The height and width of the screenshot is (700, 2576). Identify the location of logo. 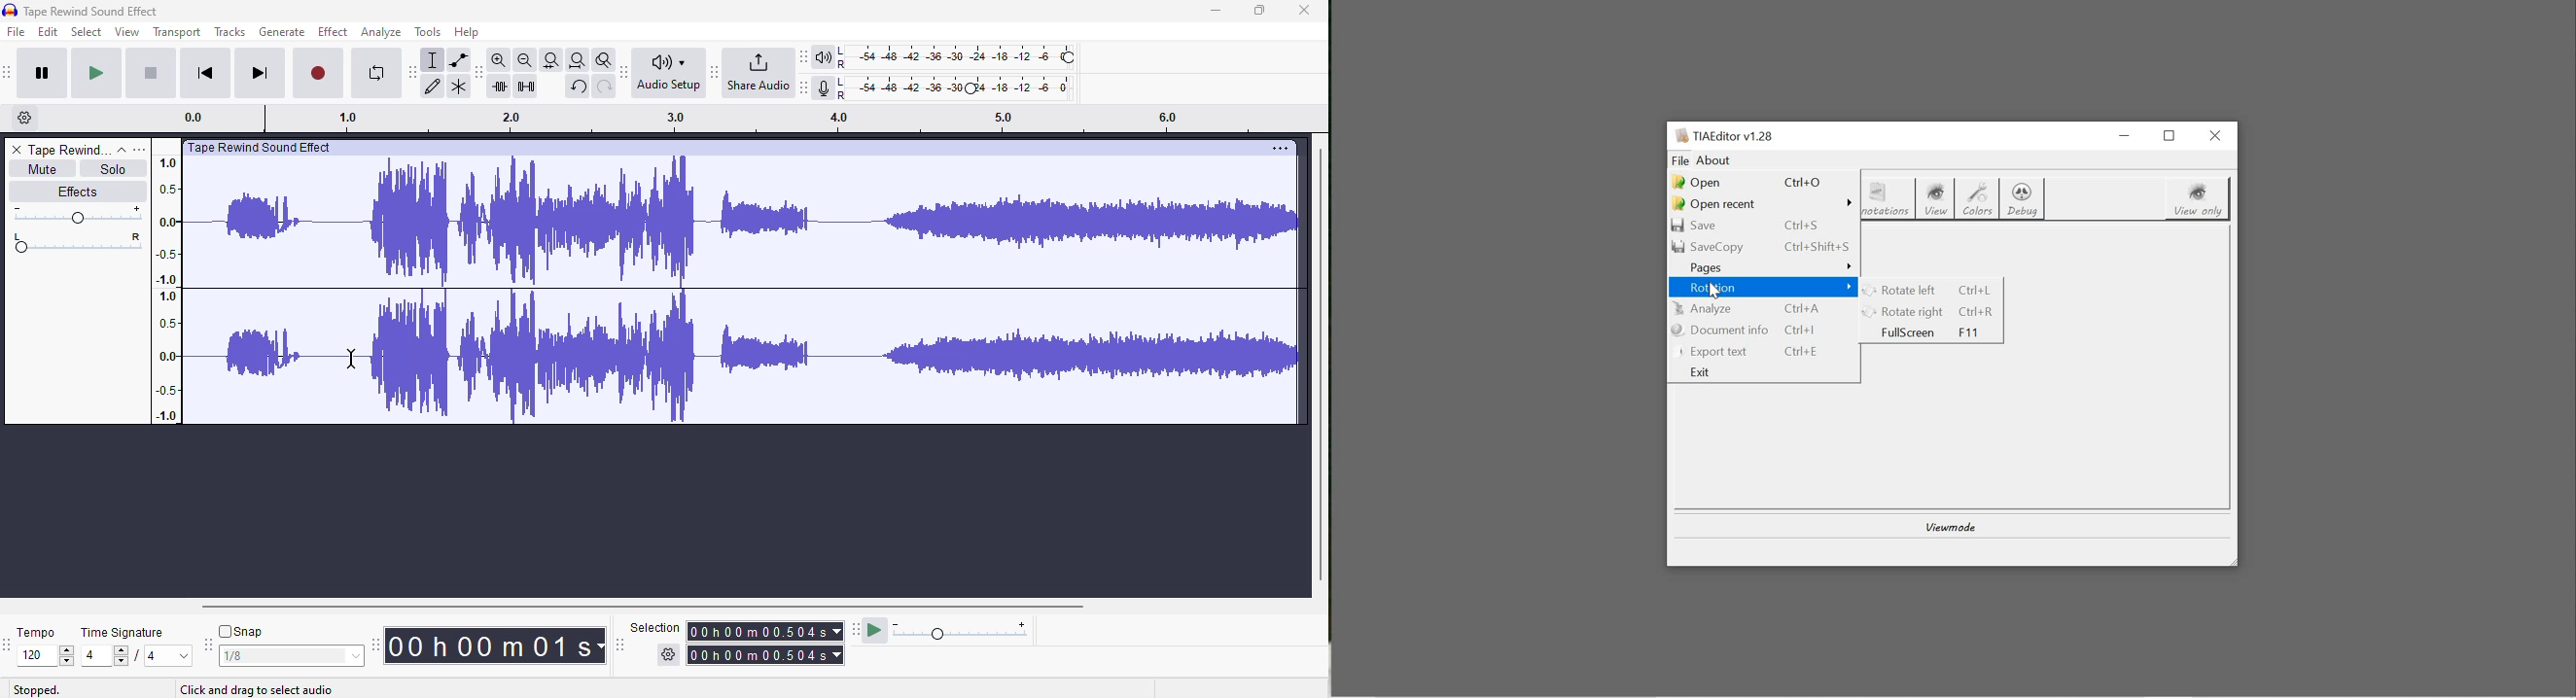
(10, 10).